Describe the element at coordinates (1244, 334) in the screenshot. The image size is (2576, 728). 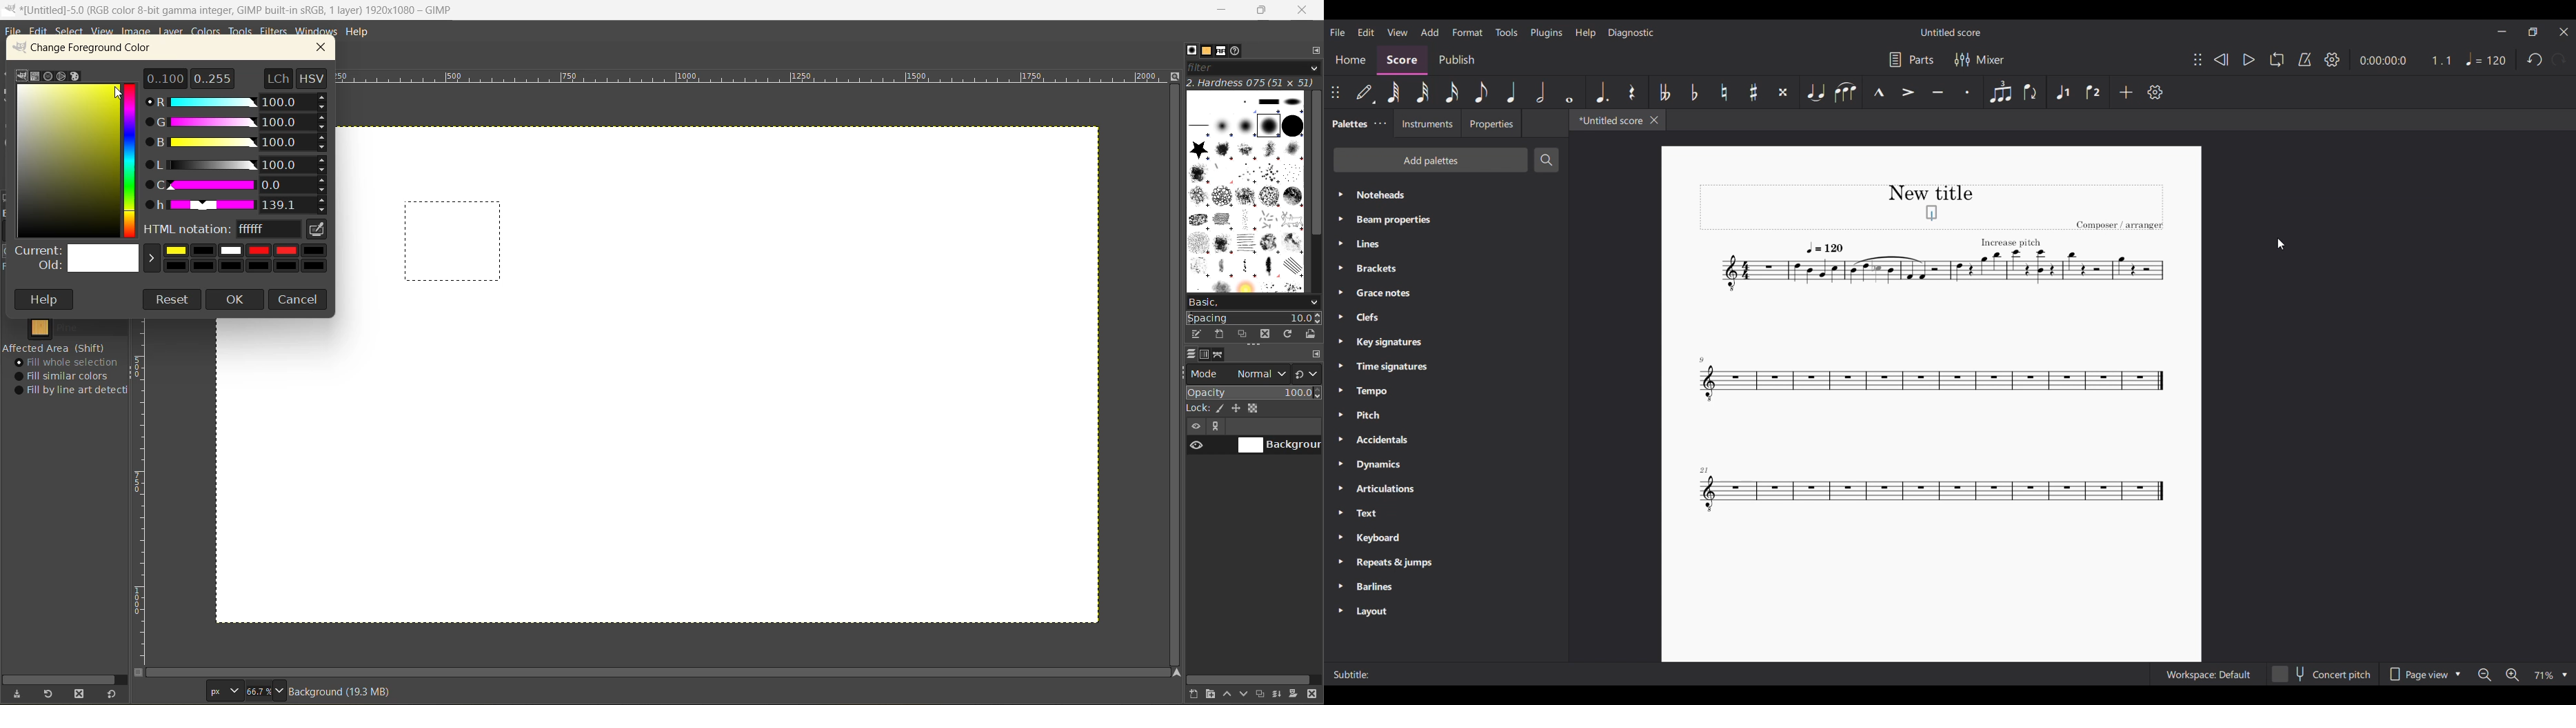
I see `duplicate this brush` at that location.